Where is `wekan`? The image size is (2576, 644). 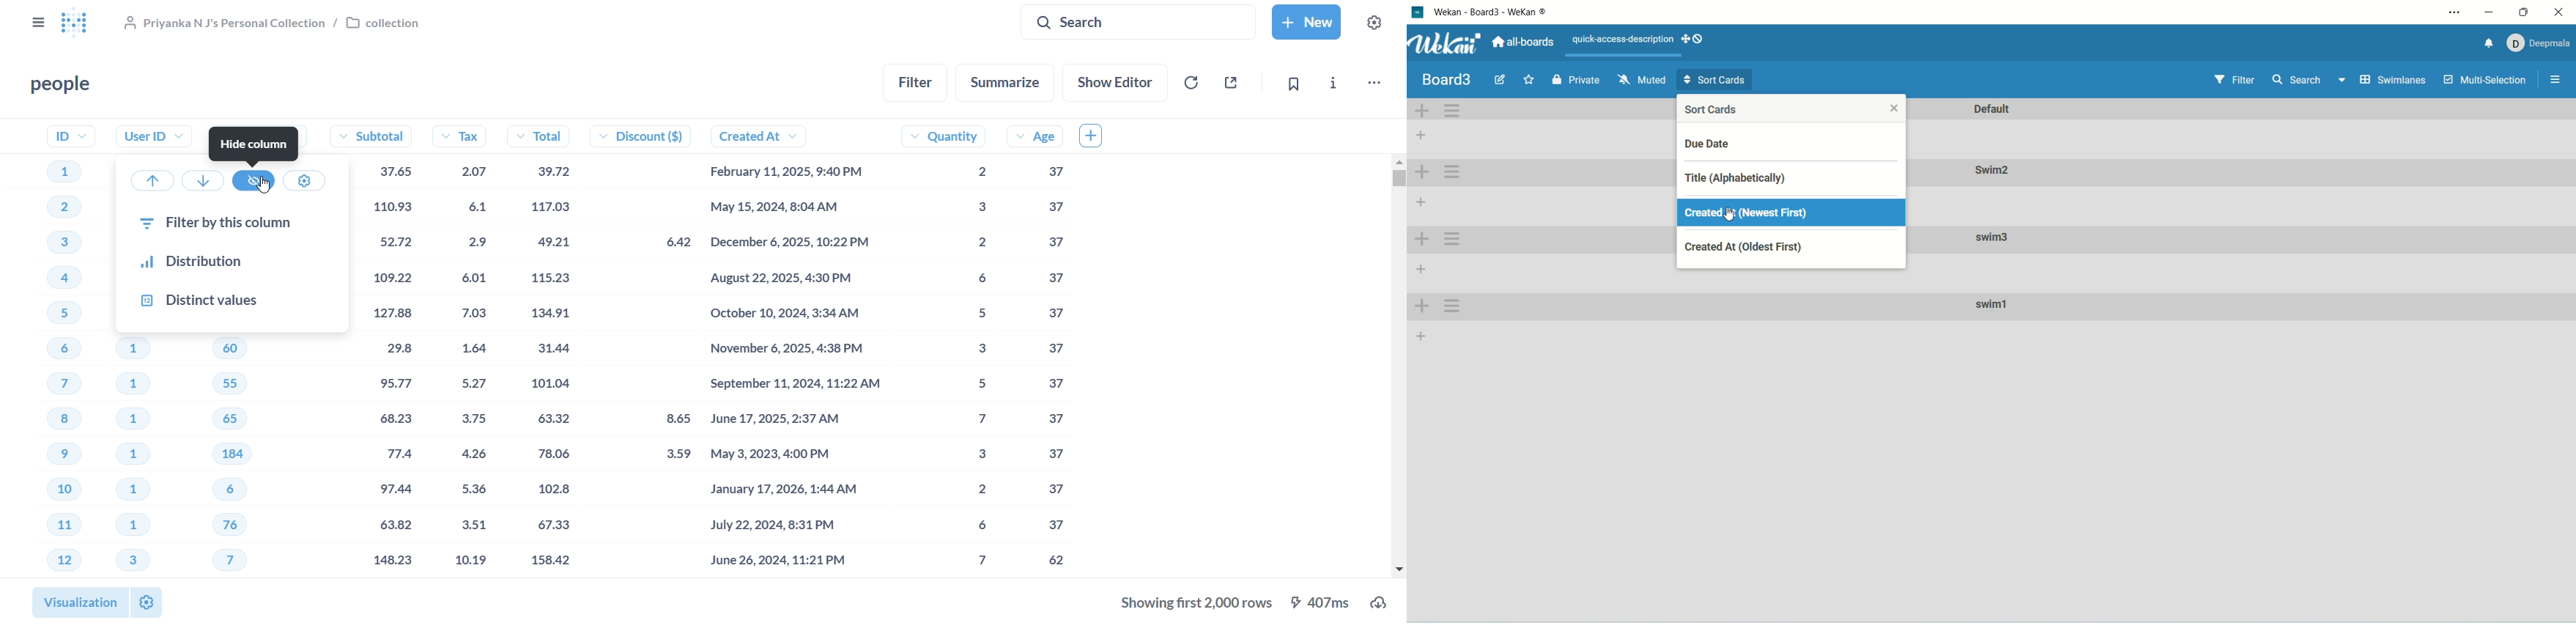
wekan is located at coordinates (1445, 45).